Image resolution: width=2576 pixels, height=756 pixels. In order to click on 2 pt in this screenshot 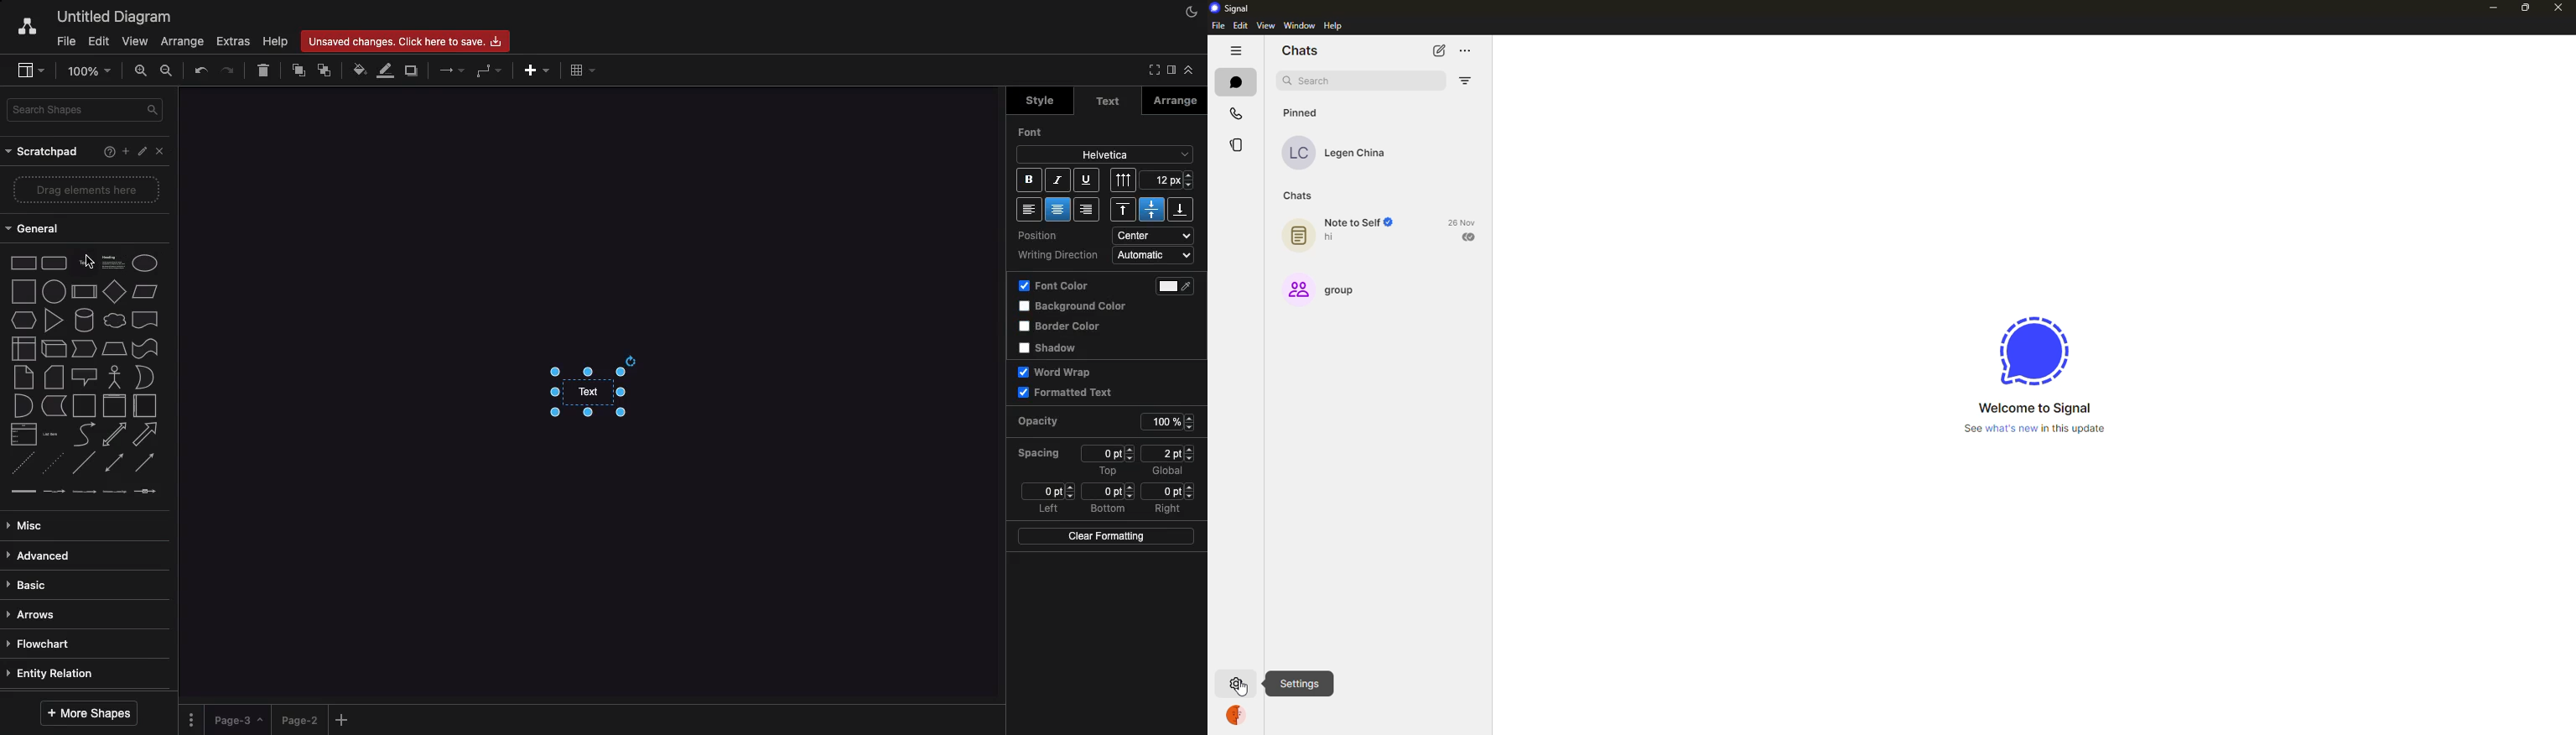, I will do `click(1168, 453)`.